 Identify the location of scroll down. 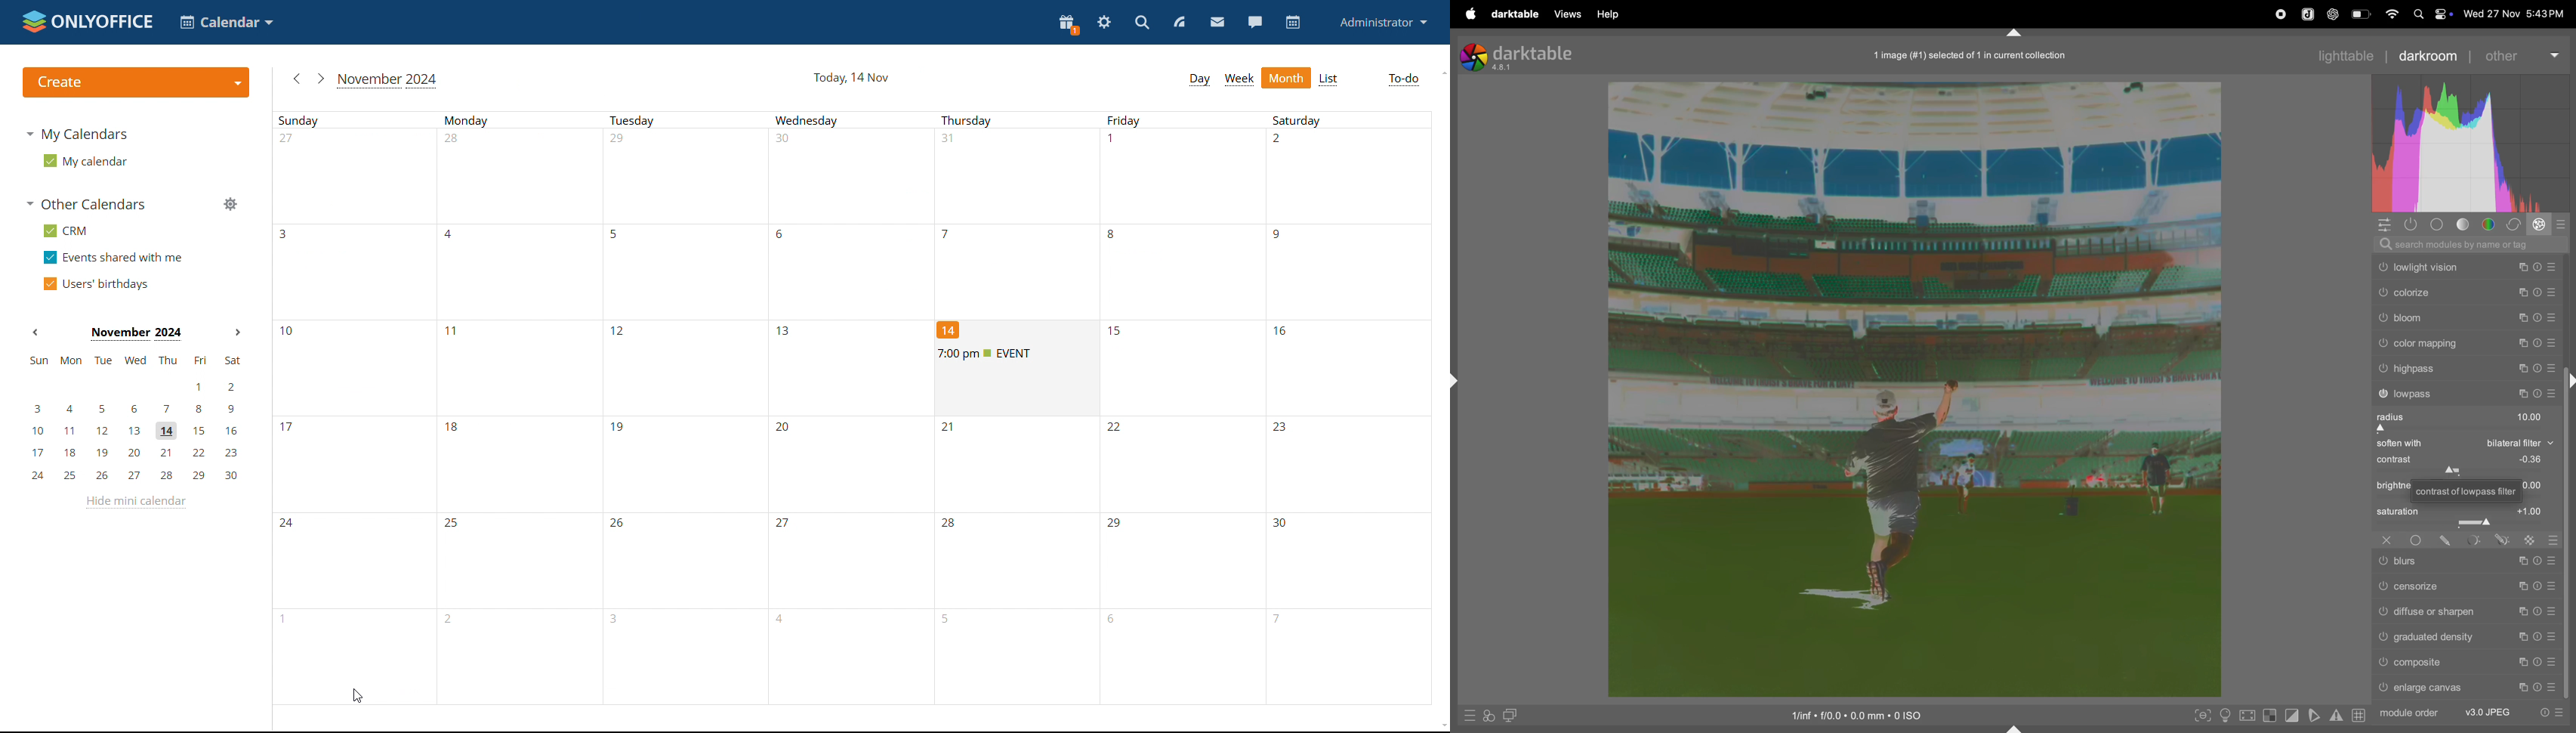
(1441, 726).